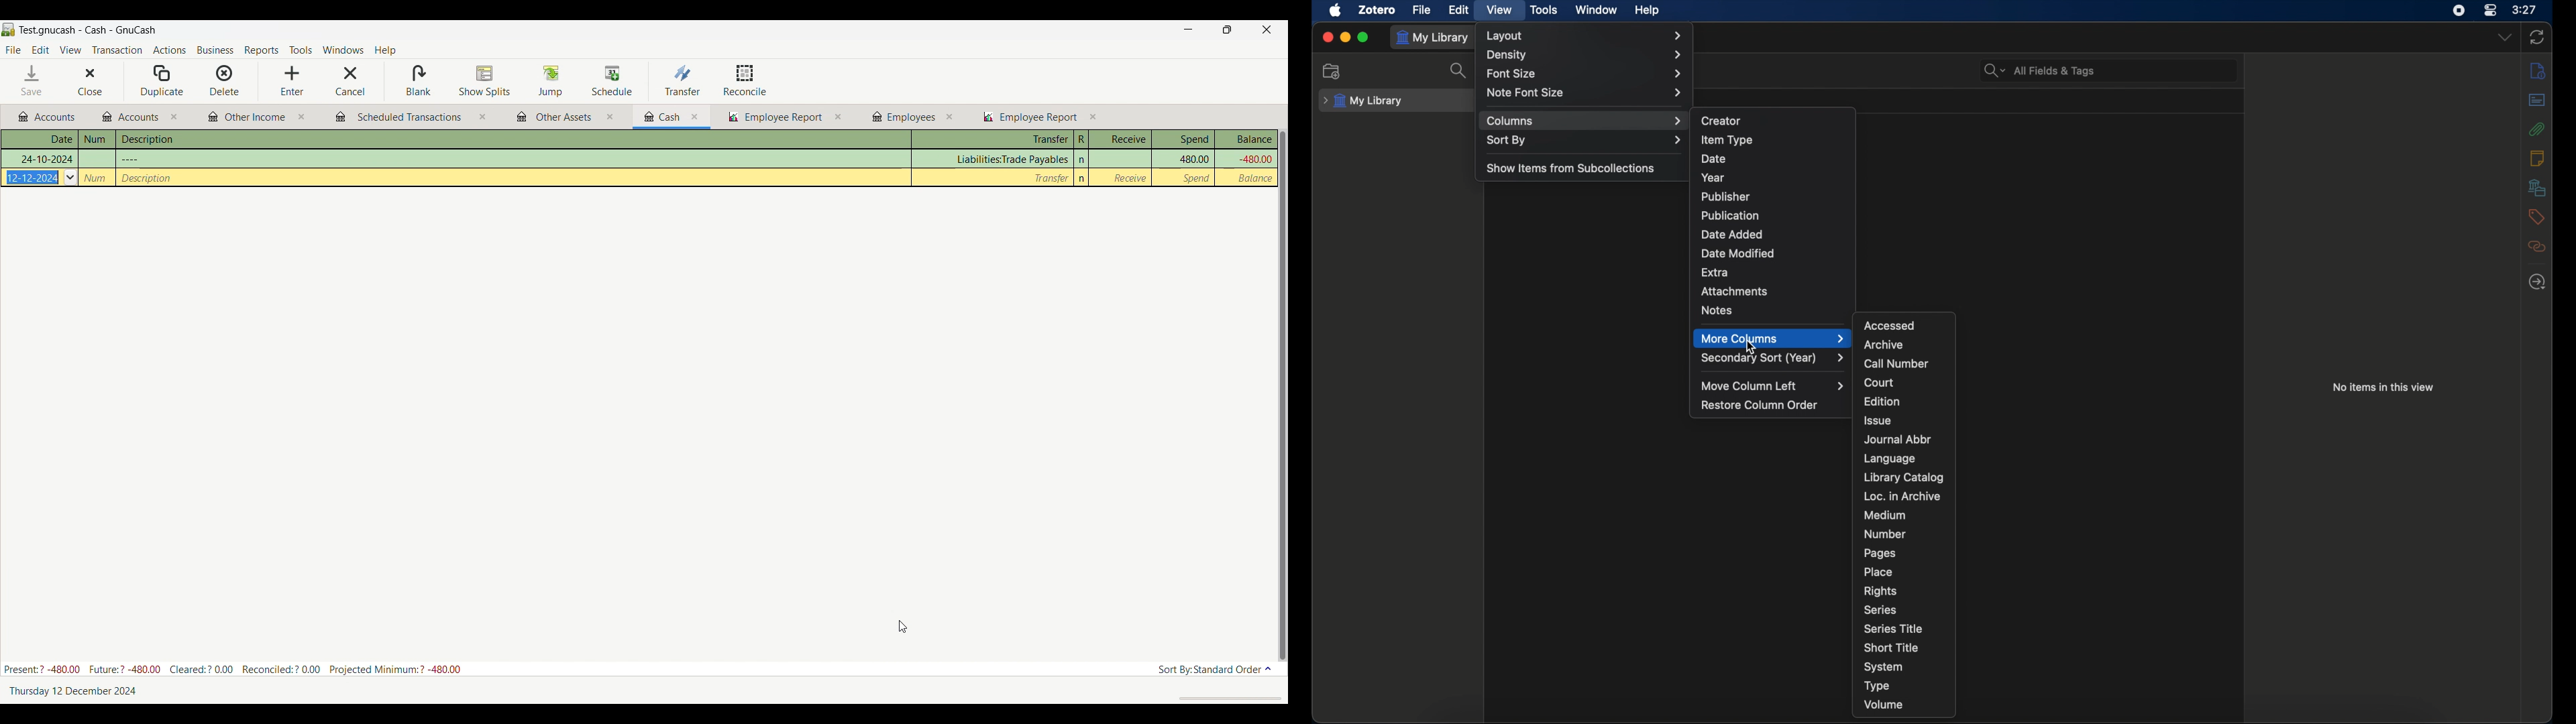 Image resolution: width=2576 pixels, height=728 pixels. I want to click on dropdown, so click(2505, 38).